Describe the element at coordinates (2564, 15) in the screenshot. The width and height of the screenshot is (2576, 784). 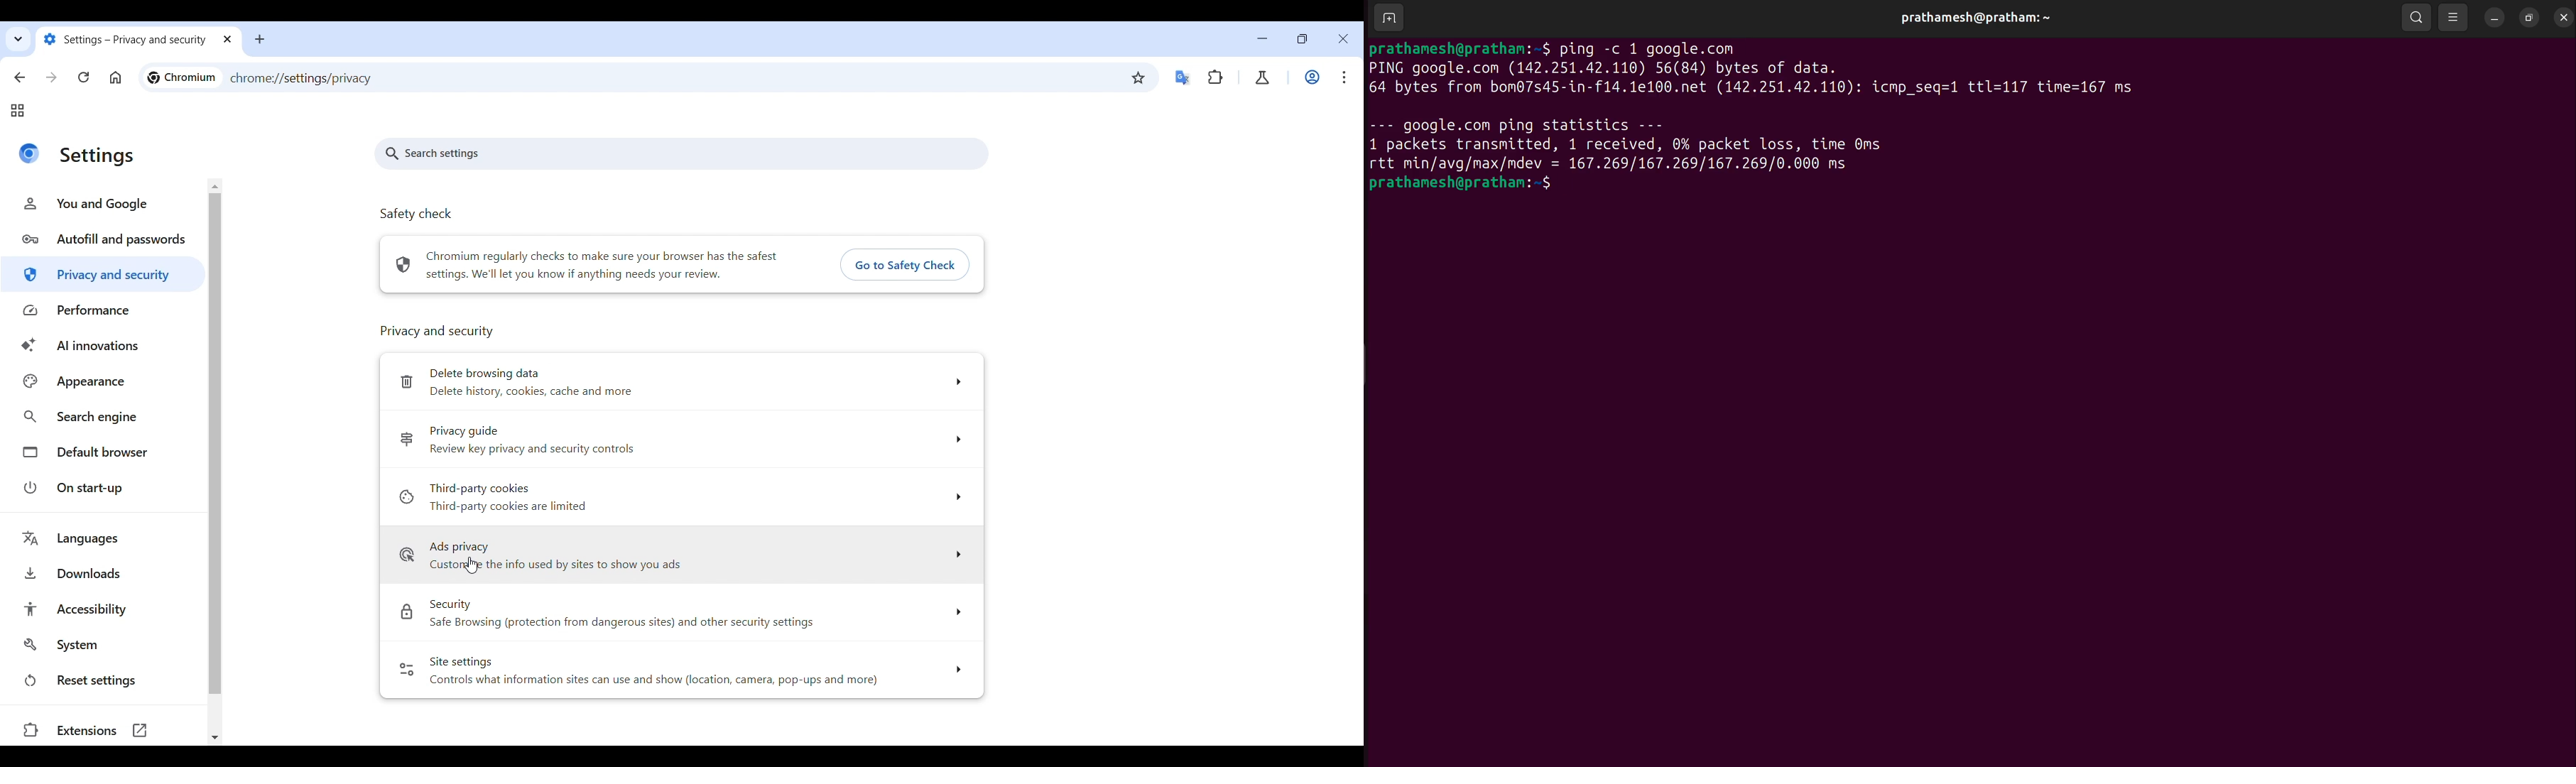
I see `close` at that location.